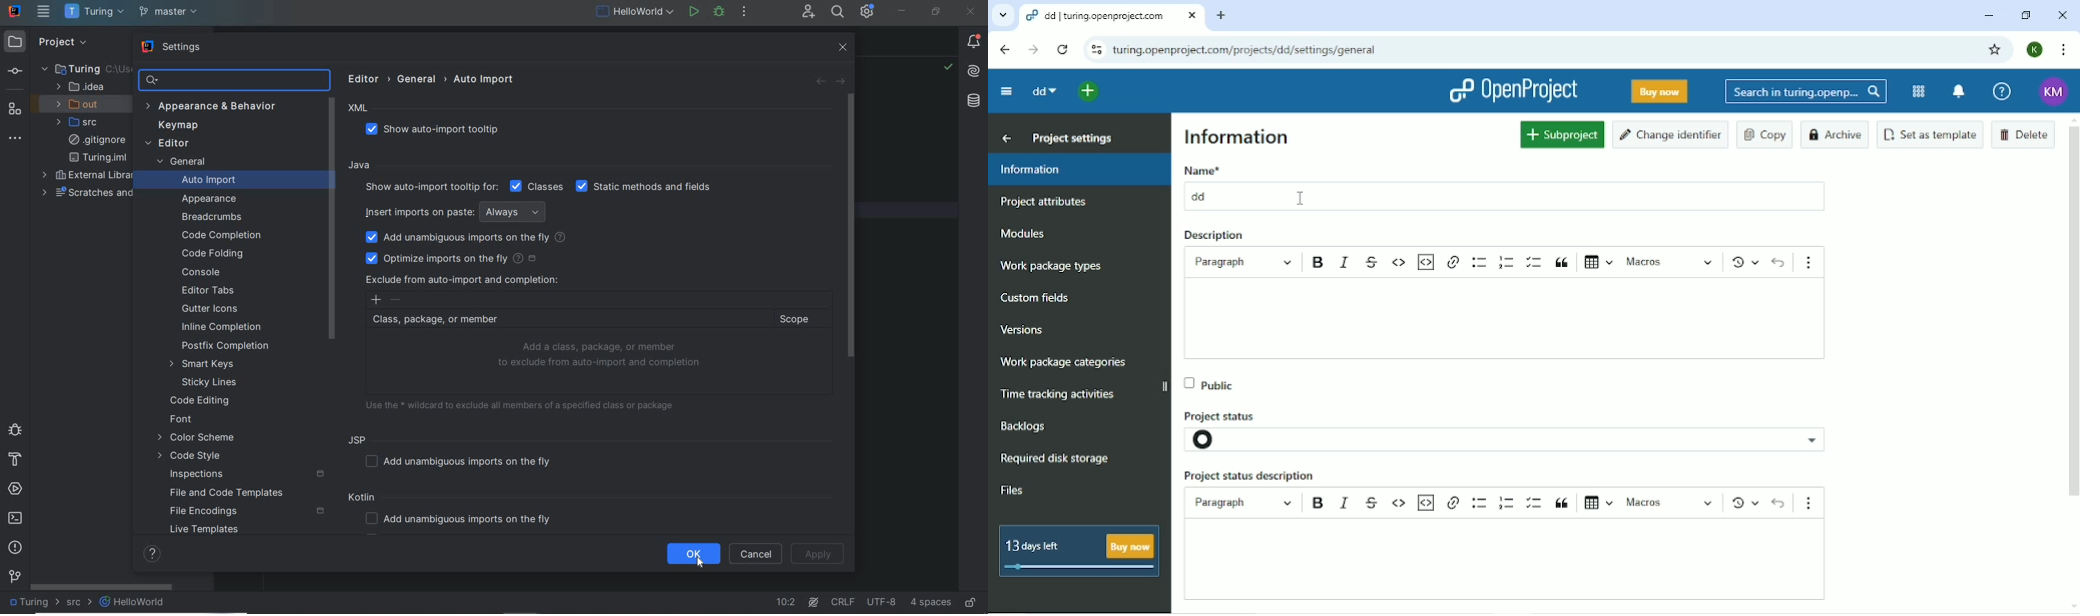 This screenshot has height=616, width=2100. I want to click on To-do list, so click(1537, 262).